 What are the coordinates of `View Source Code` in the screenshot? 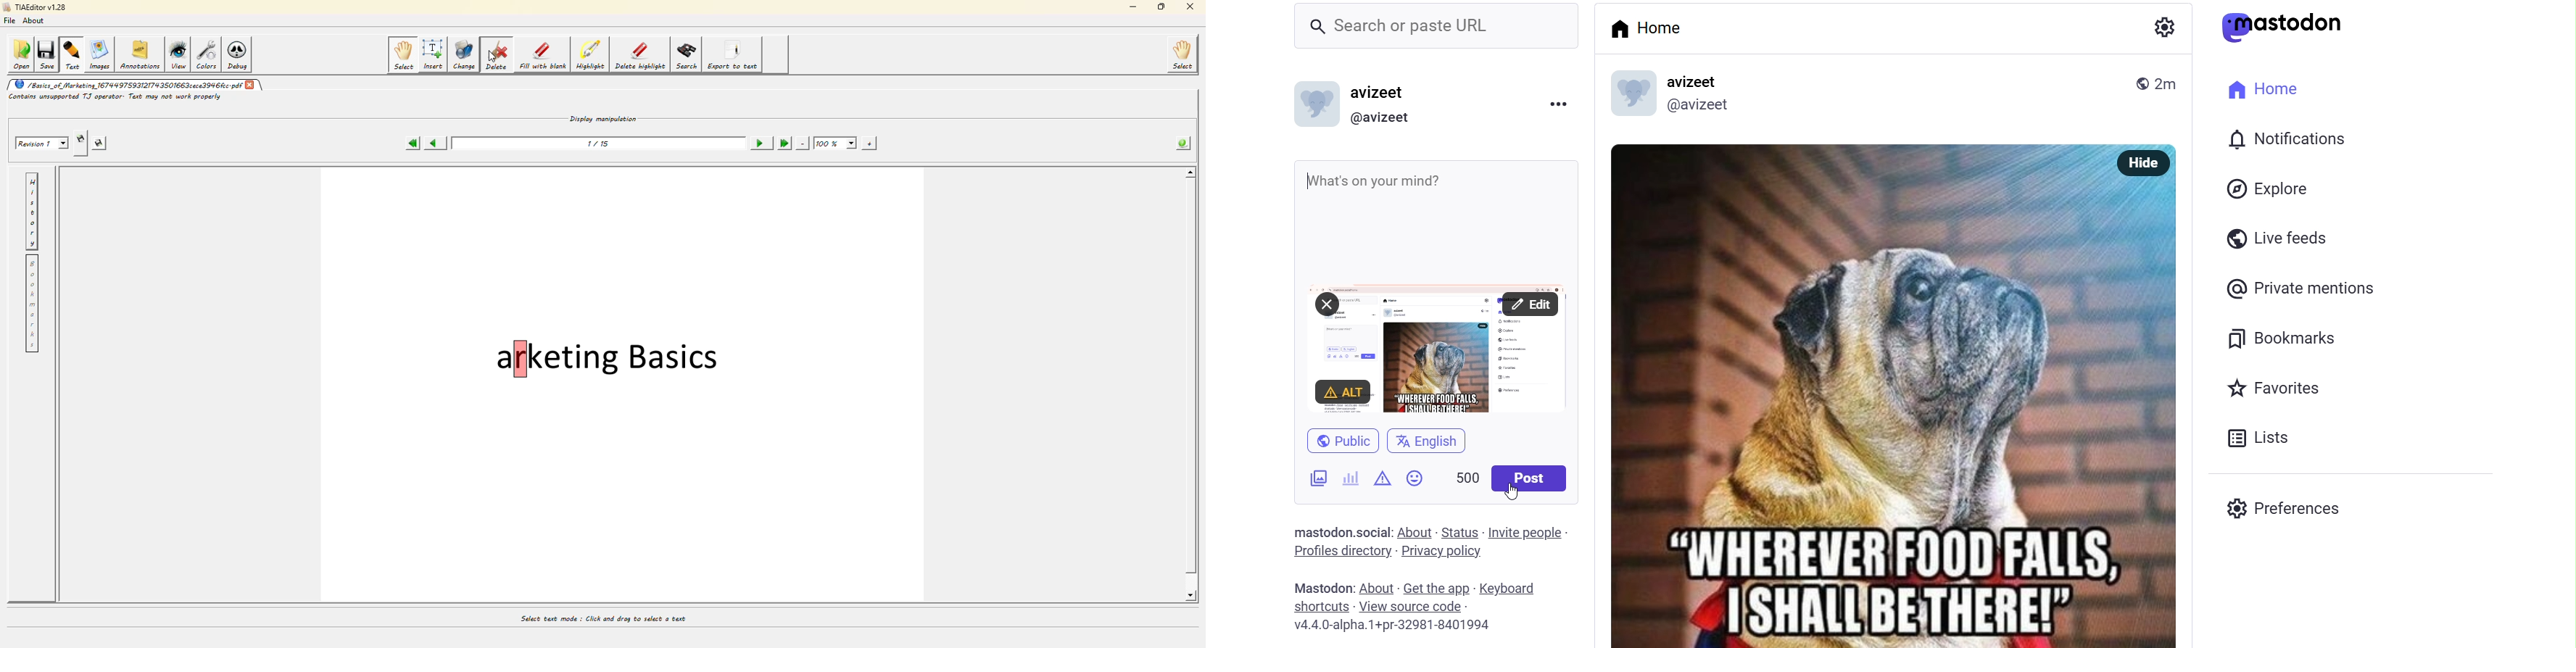 It's located at (1412, 606).